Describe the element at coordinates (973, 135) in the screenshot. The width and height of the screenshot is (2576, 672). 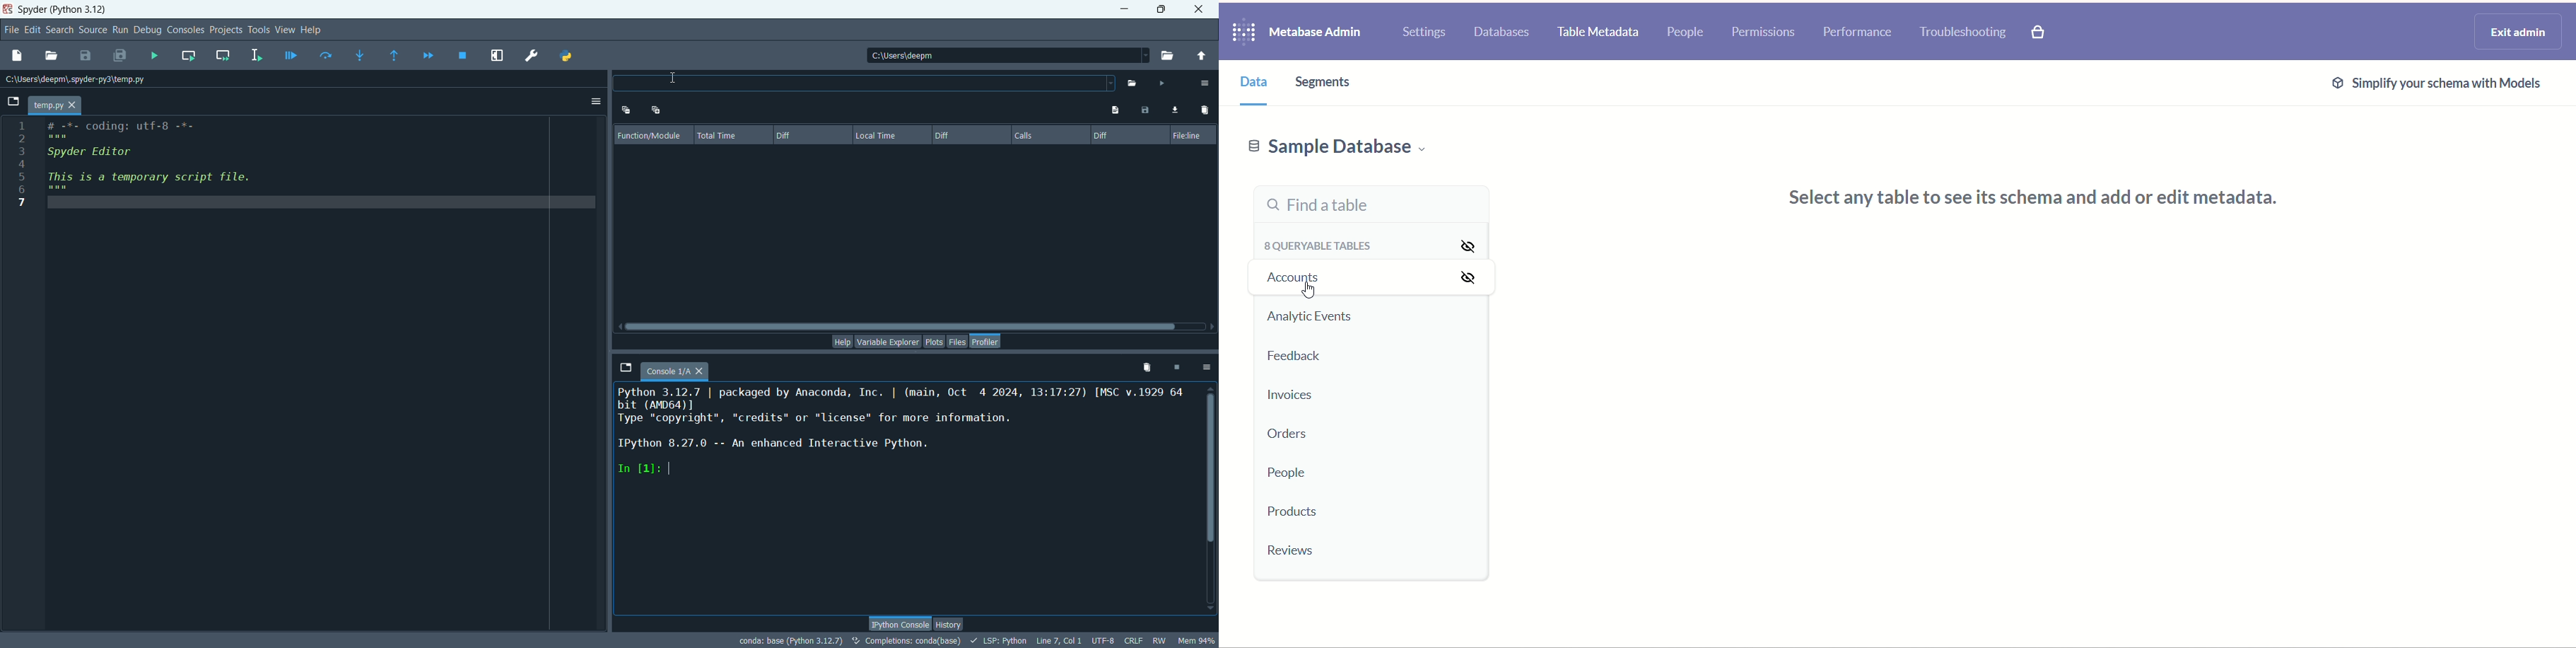
I see `diff` at that location.